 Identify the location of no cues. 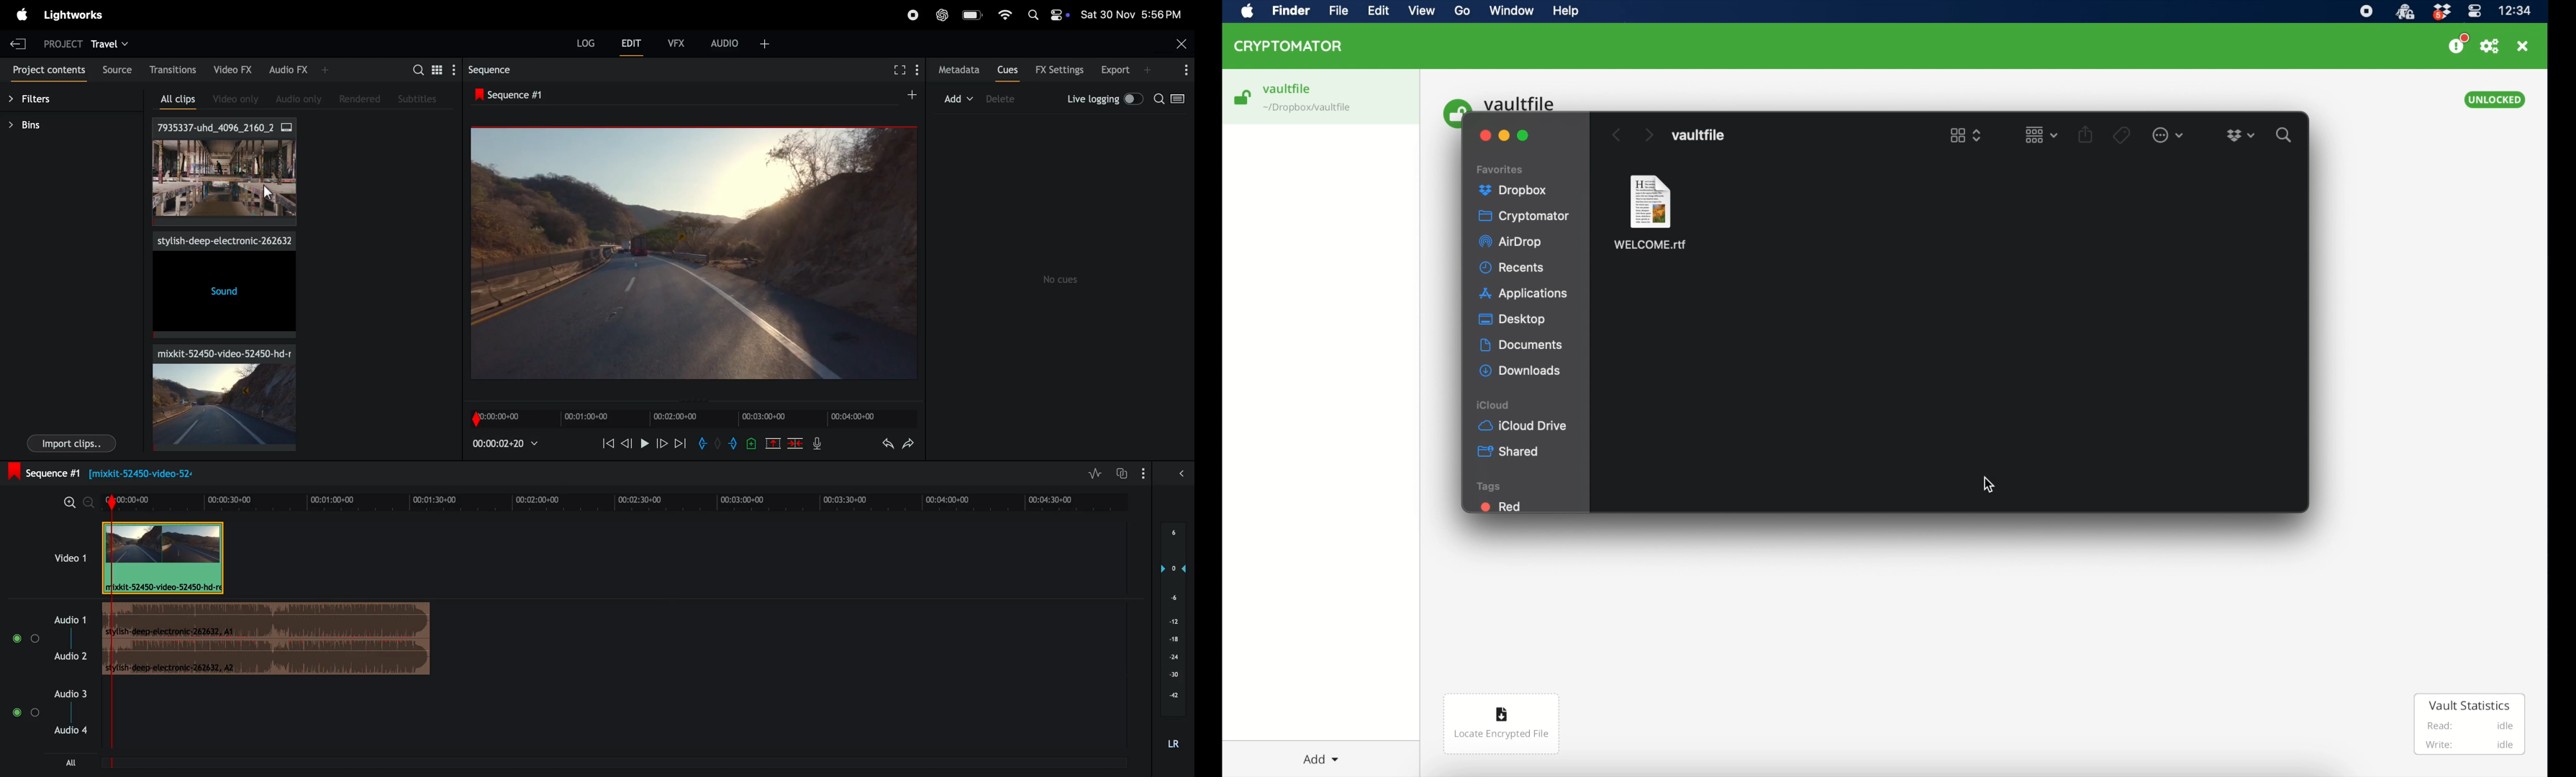
(1062, 280).